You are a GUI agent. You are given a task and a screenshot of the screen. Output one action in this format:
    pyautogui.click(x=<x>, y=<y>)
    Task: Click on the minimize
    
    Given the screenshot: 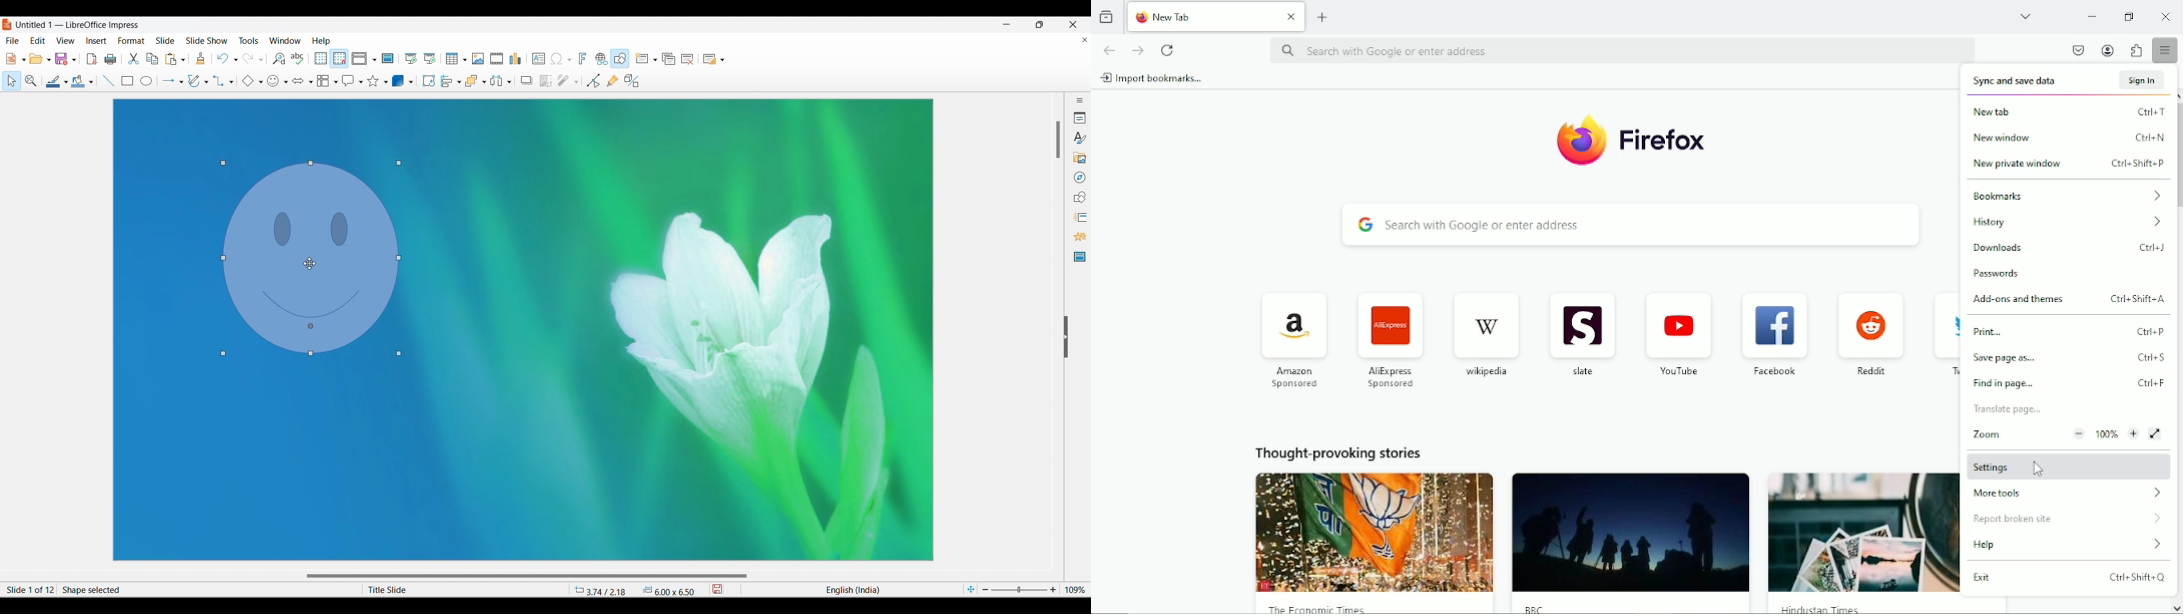 What is the action you would take?
    pyautogui.click(x=2093, y=15)
    